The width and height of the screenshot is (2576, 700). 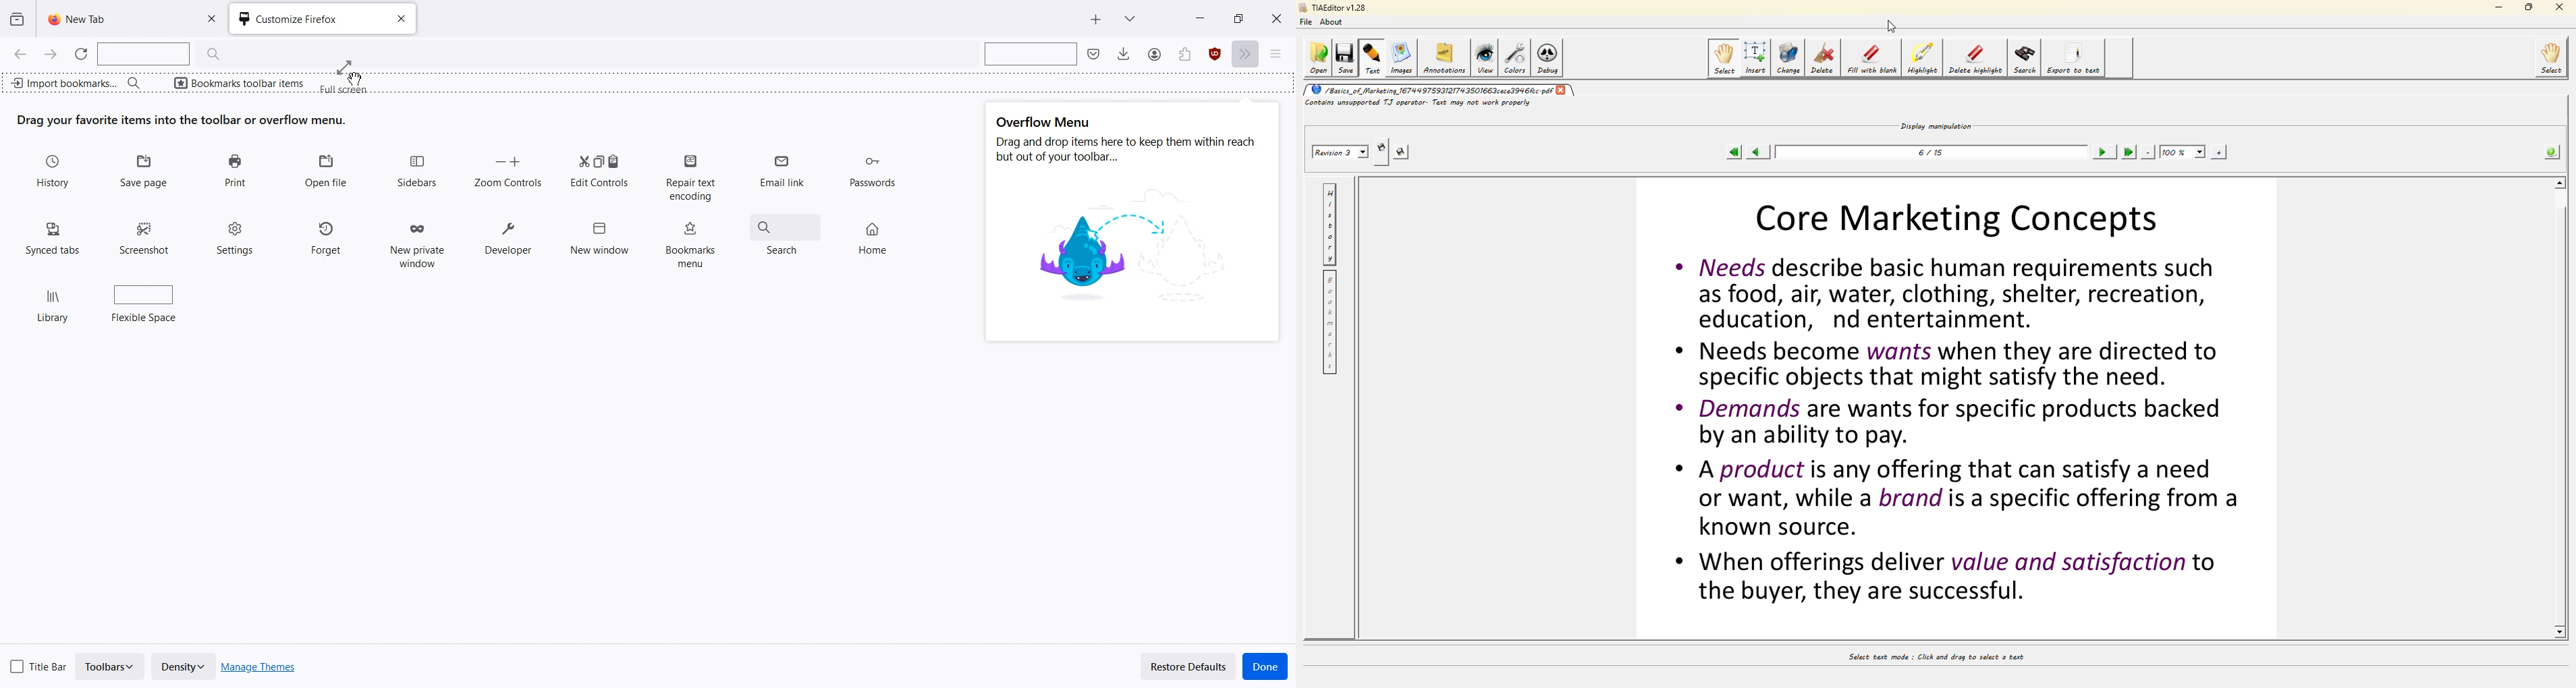 What do you see at coordinates (55, 172) in the screenshot?
I see `History` at bounding box center [55, 172].